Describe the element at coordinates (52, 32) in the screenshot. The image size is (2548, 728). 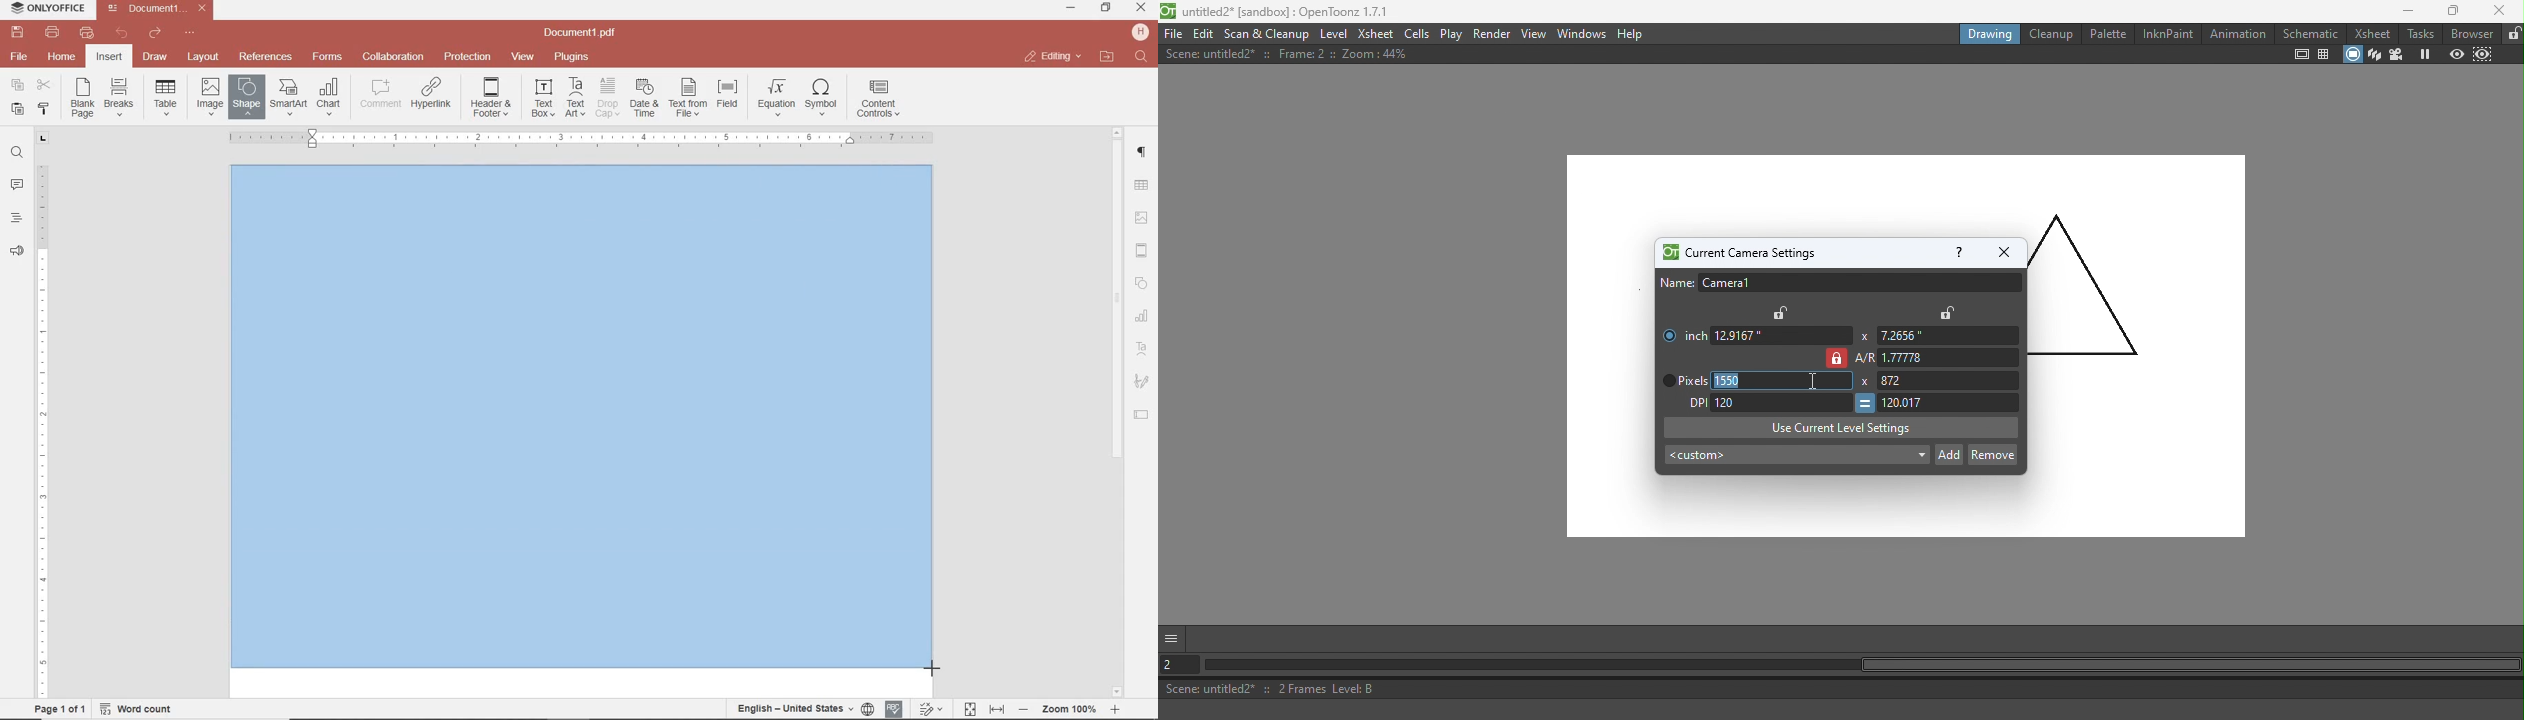
I see `print file` at that location.